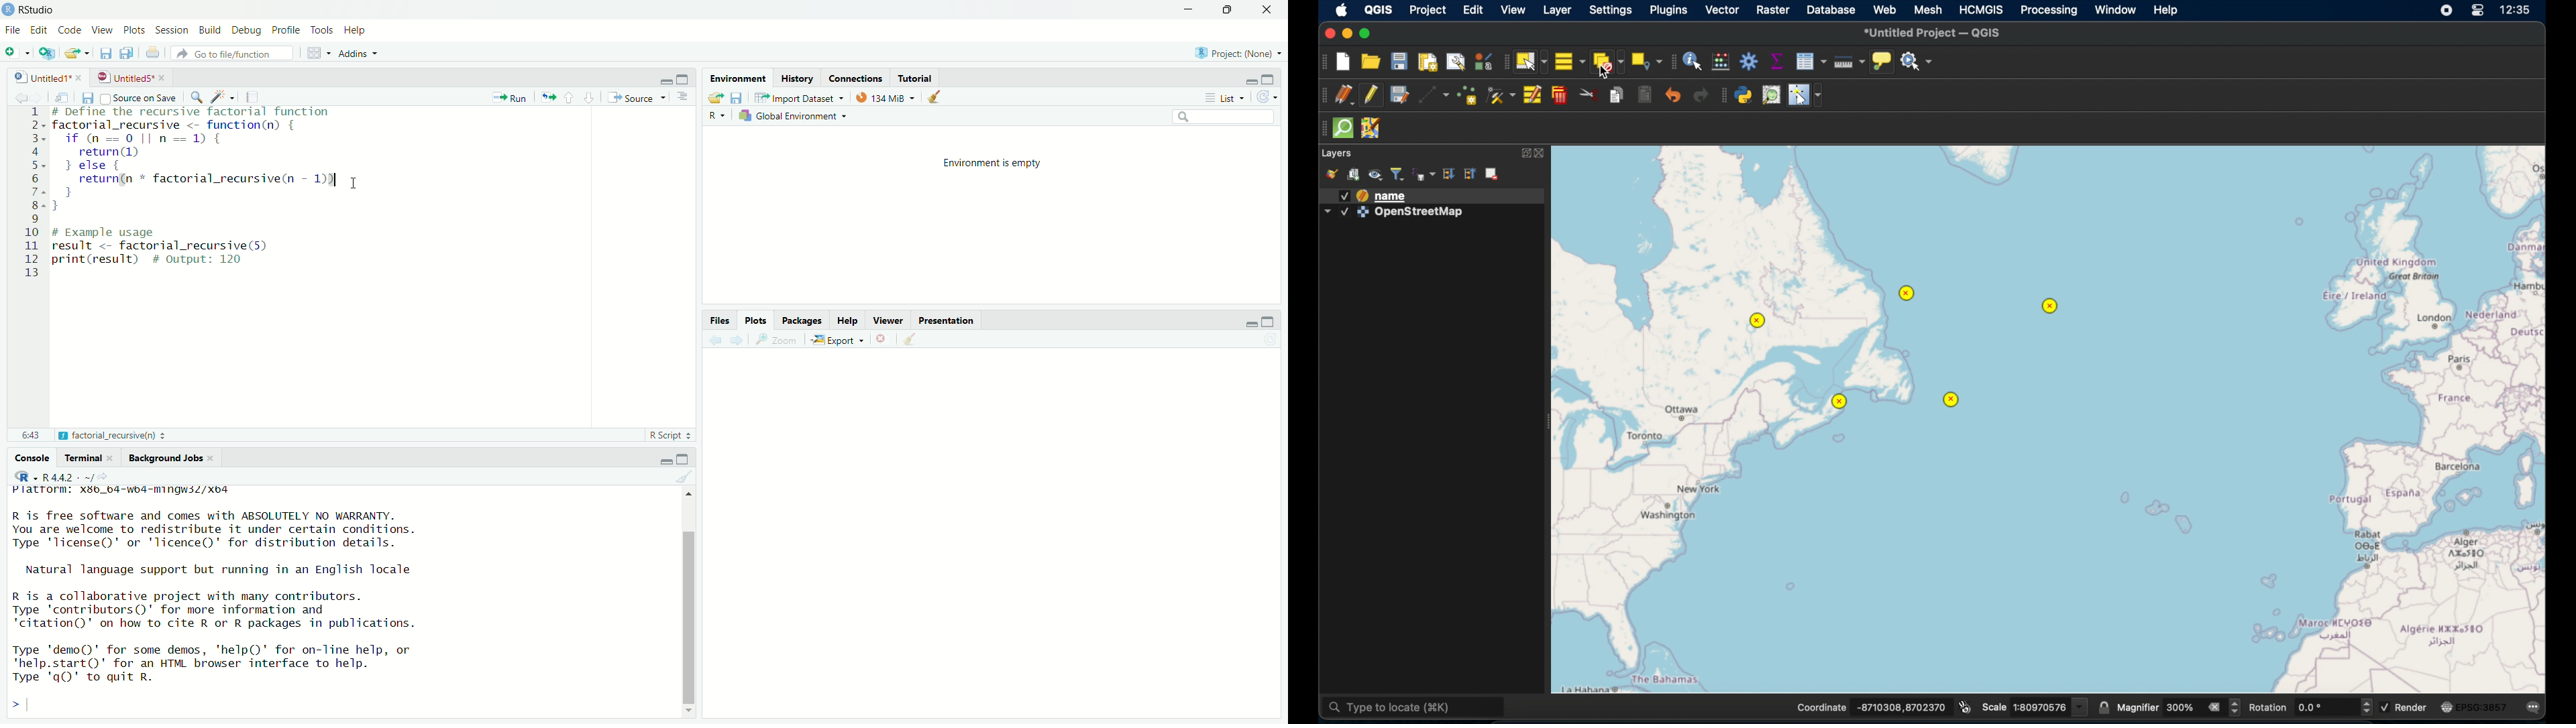 Image resolution: width=2576 pixels, height=728 pixels. I want to click on Load workspace, so click(714, 97).